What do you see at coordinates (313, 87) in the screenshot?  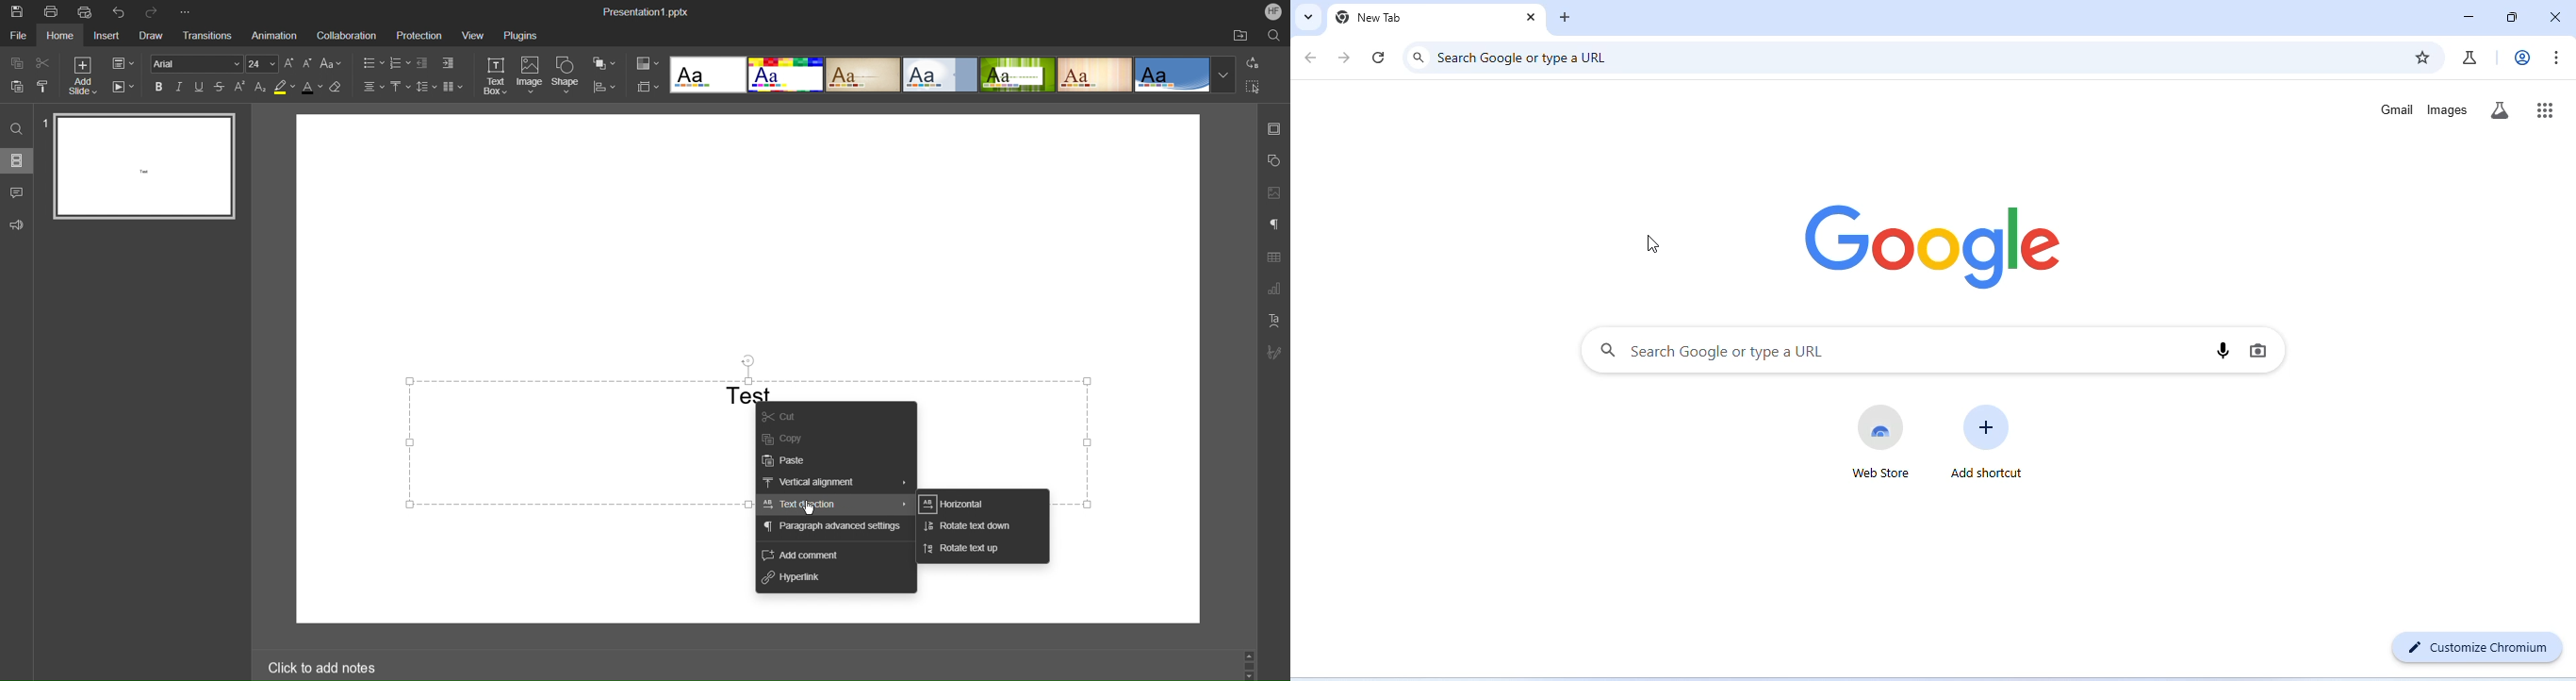 I see `Text Color` at bounding box center [313, 87].